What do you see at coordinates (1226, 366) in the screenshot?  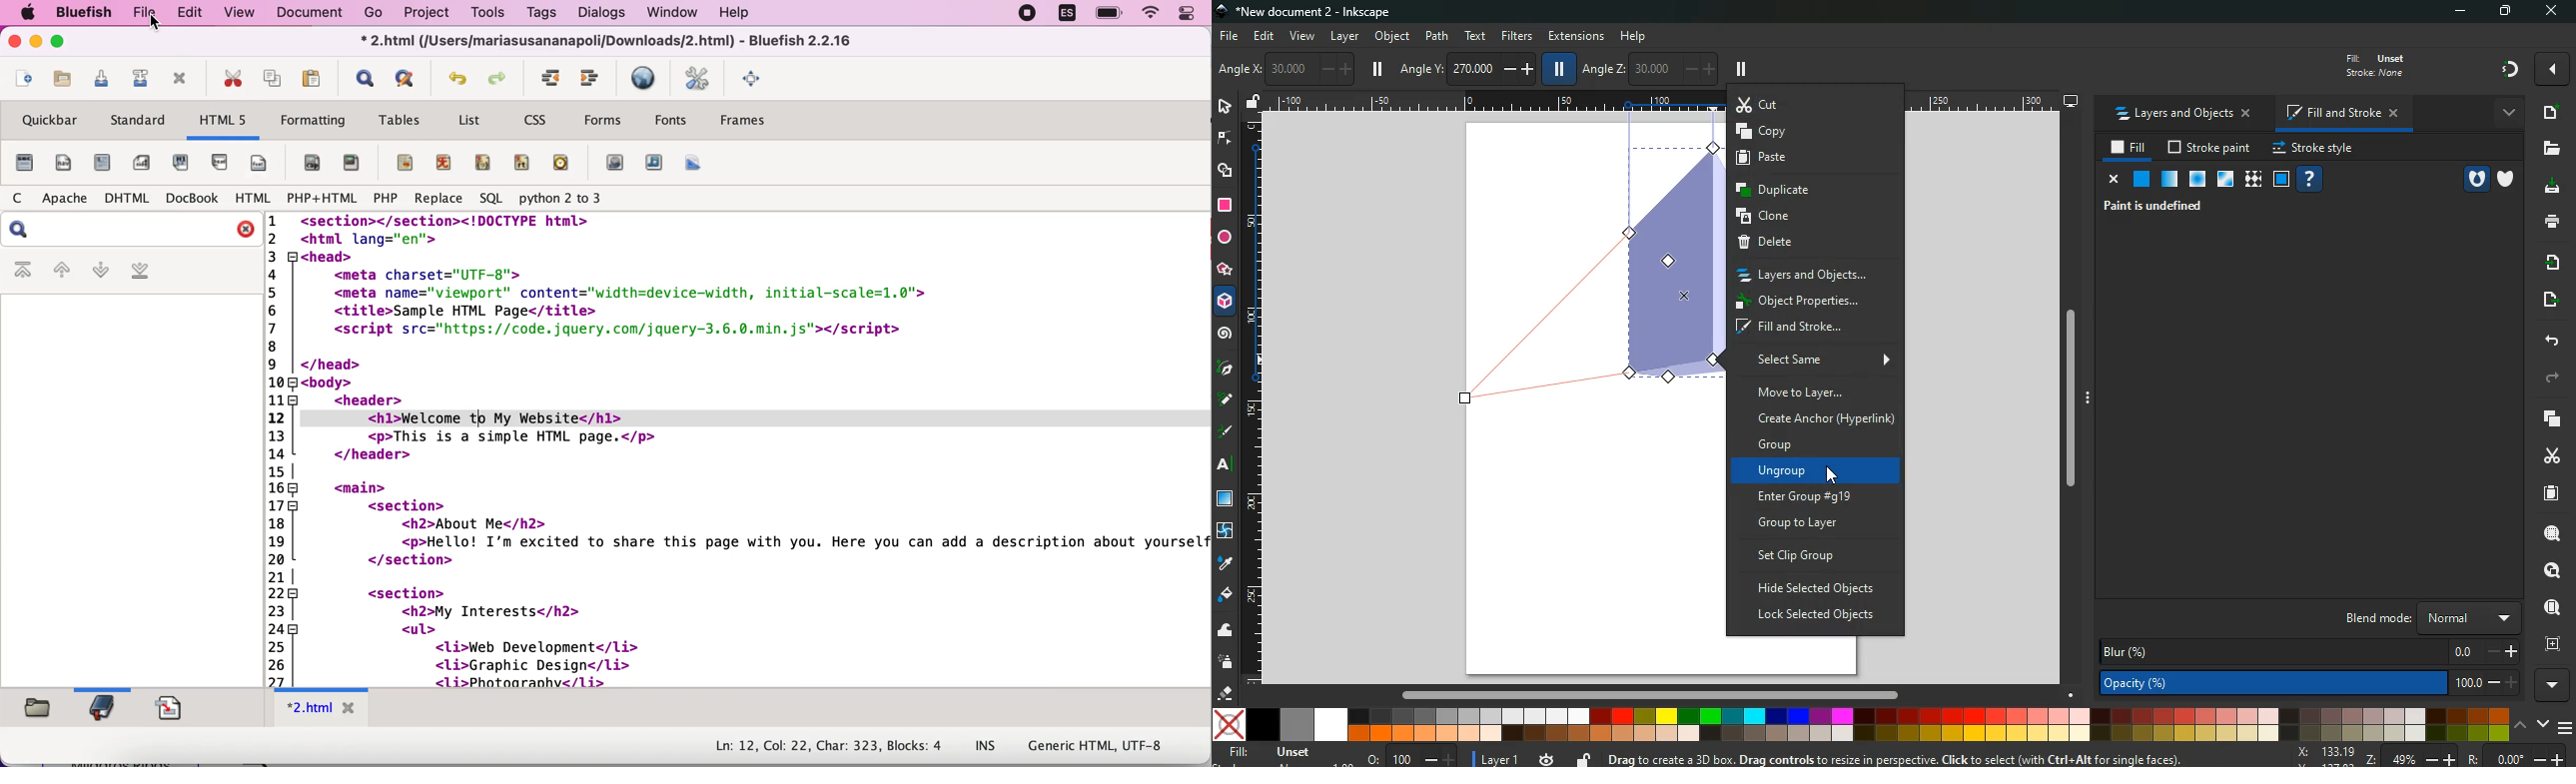 I see `Pic` at bounding box center [1226, 366].